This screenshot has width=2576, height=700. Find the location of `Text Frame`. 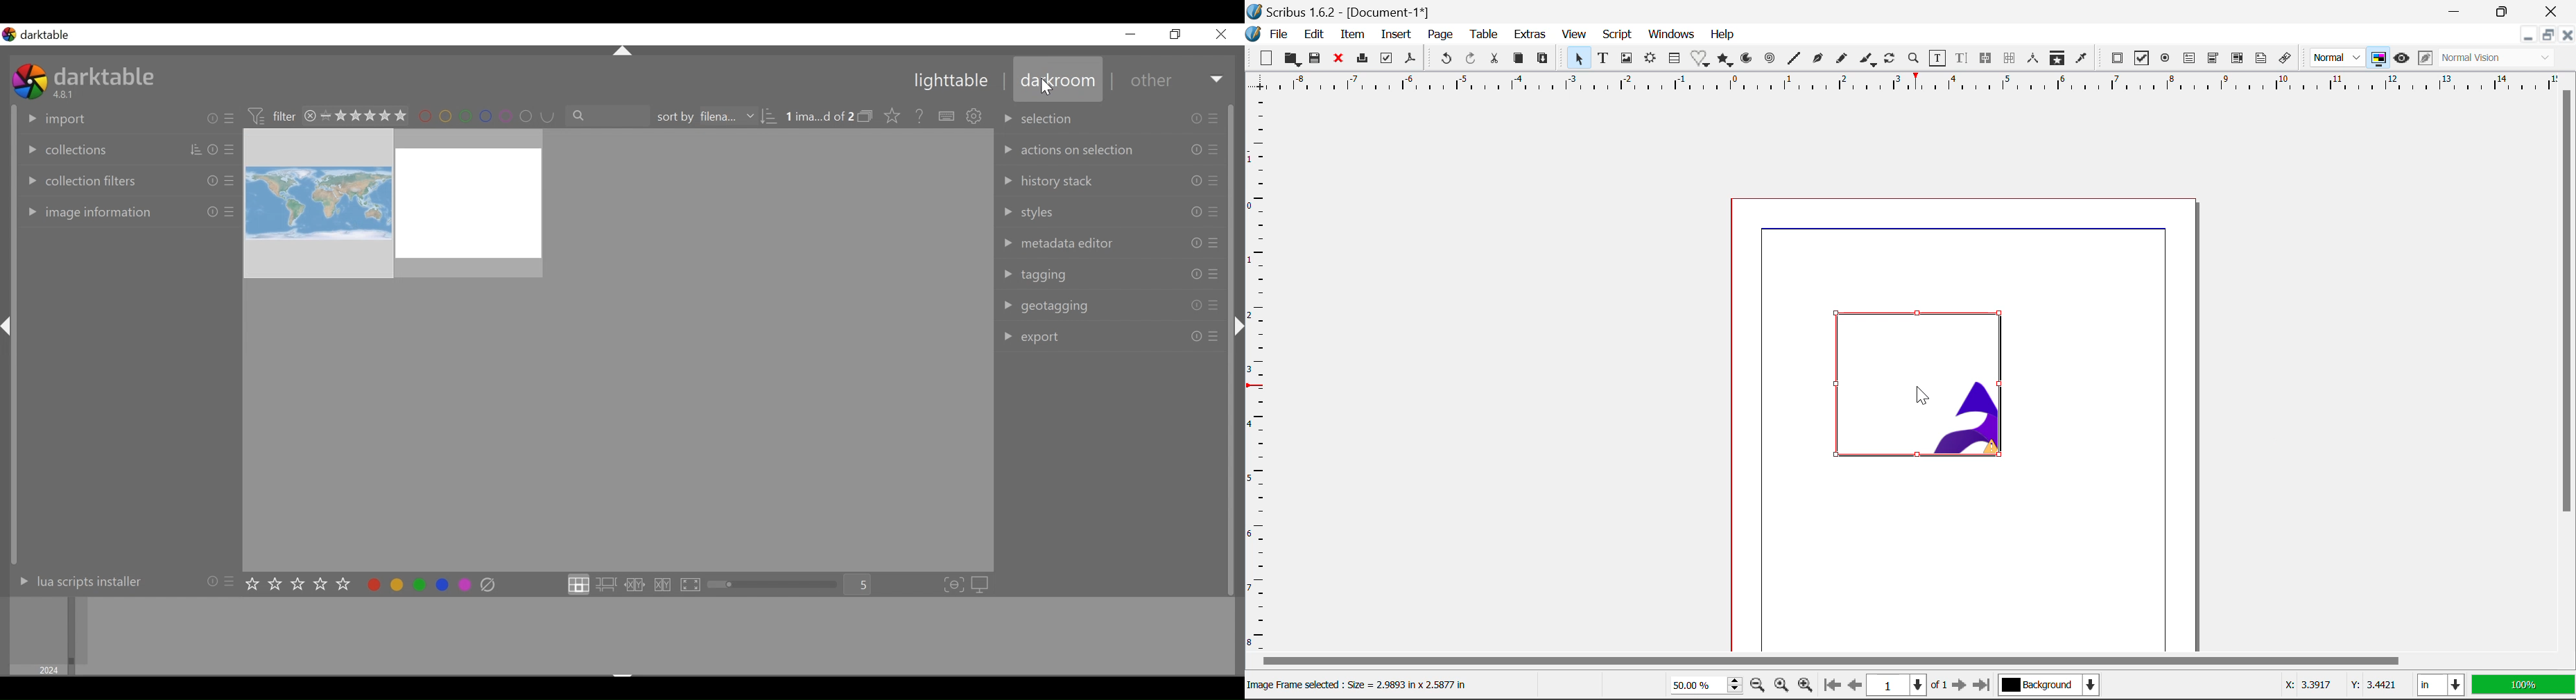

Text Frame is located at coordinates (1603, 58).